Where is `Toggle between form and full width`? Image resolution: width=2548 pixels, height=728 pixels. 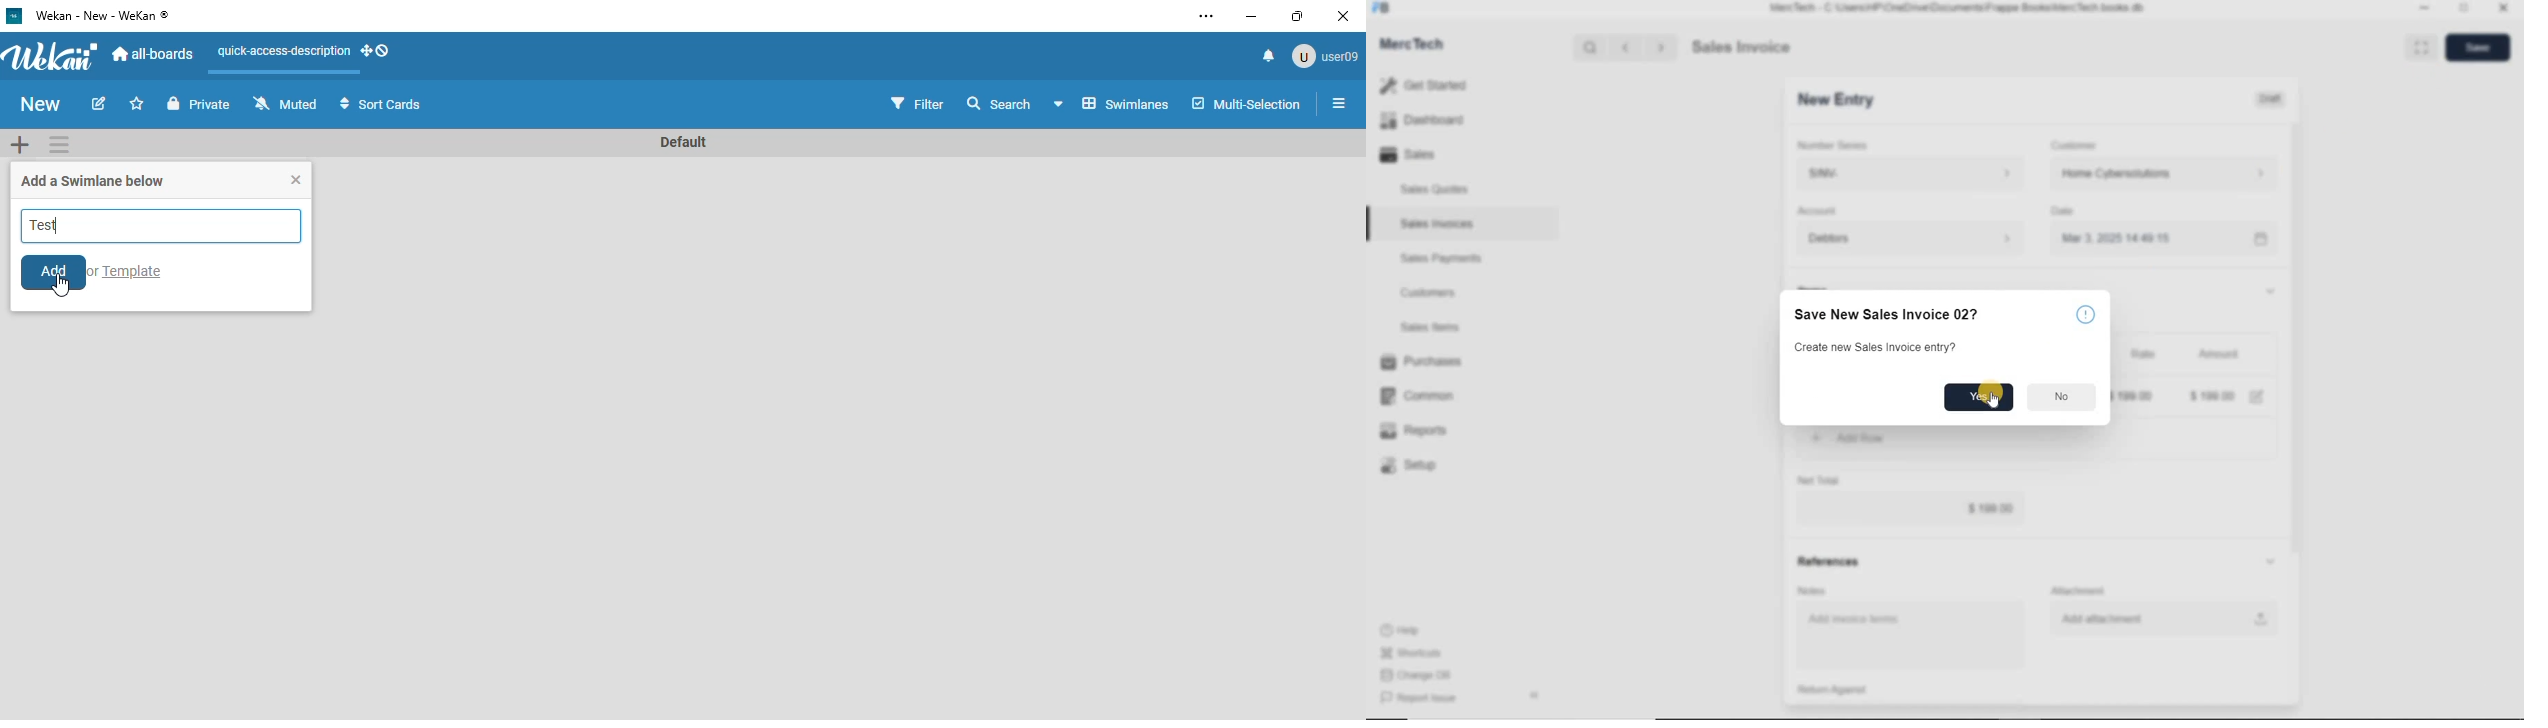
Toggle between form and full width is located at coordinates (2418, 46).